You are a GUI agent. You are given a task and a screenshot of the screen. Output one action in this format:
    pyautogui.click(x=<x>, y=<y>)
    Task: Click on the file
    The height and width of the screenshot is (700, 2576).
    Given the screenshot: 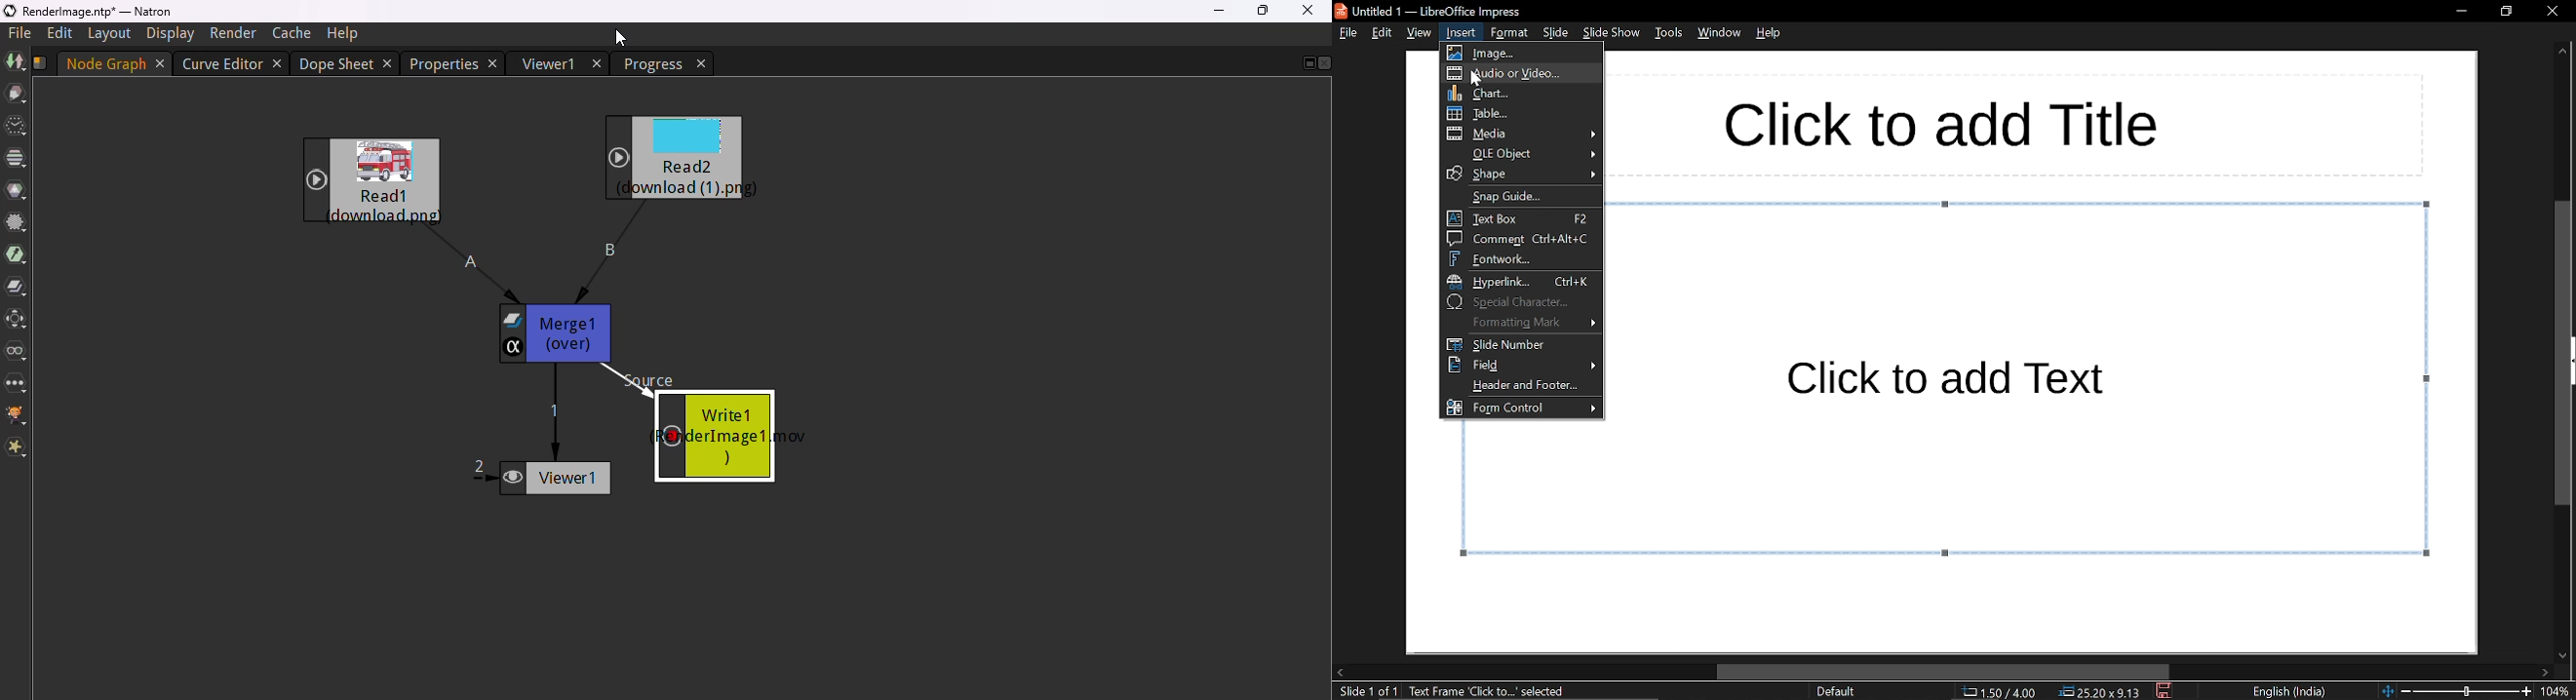 What is the action you would take?
    pyautogui.click(x=1346, y=33)
    